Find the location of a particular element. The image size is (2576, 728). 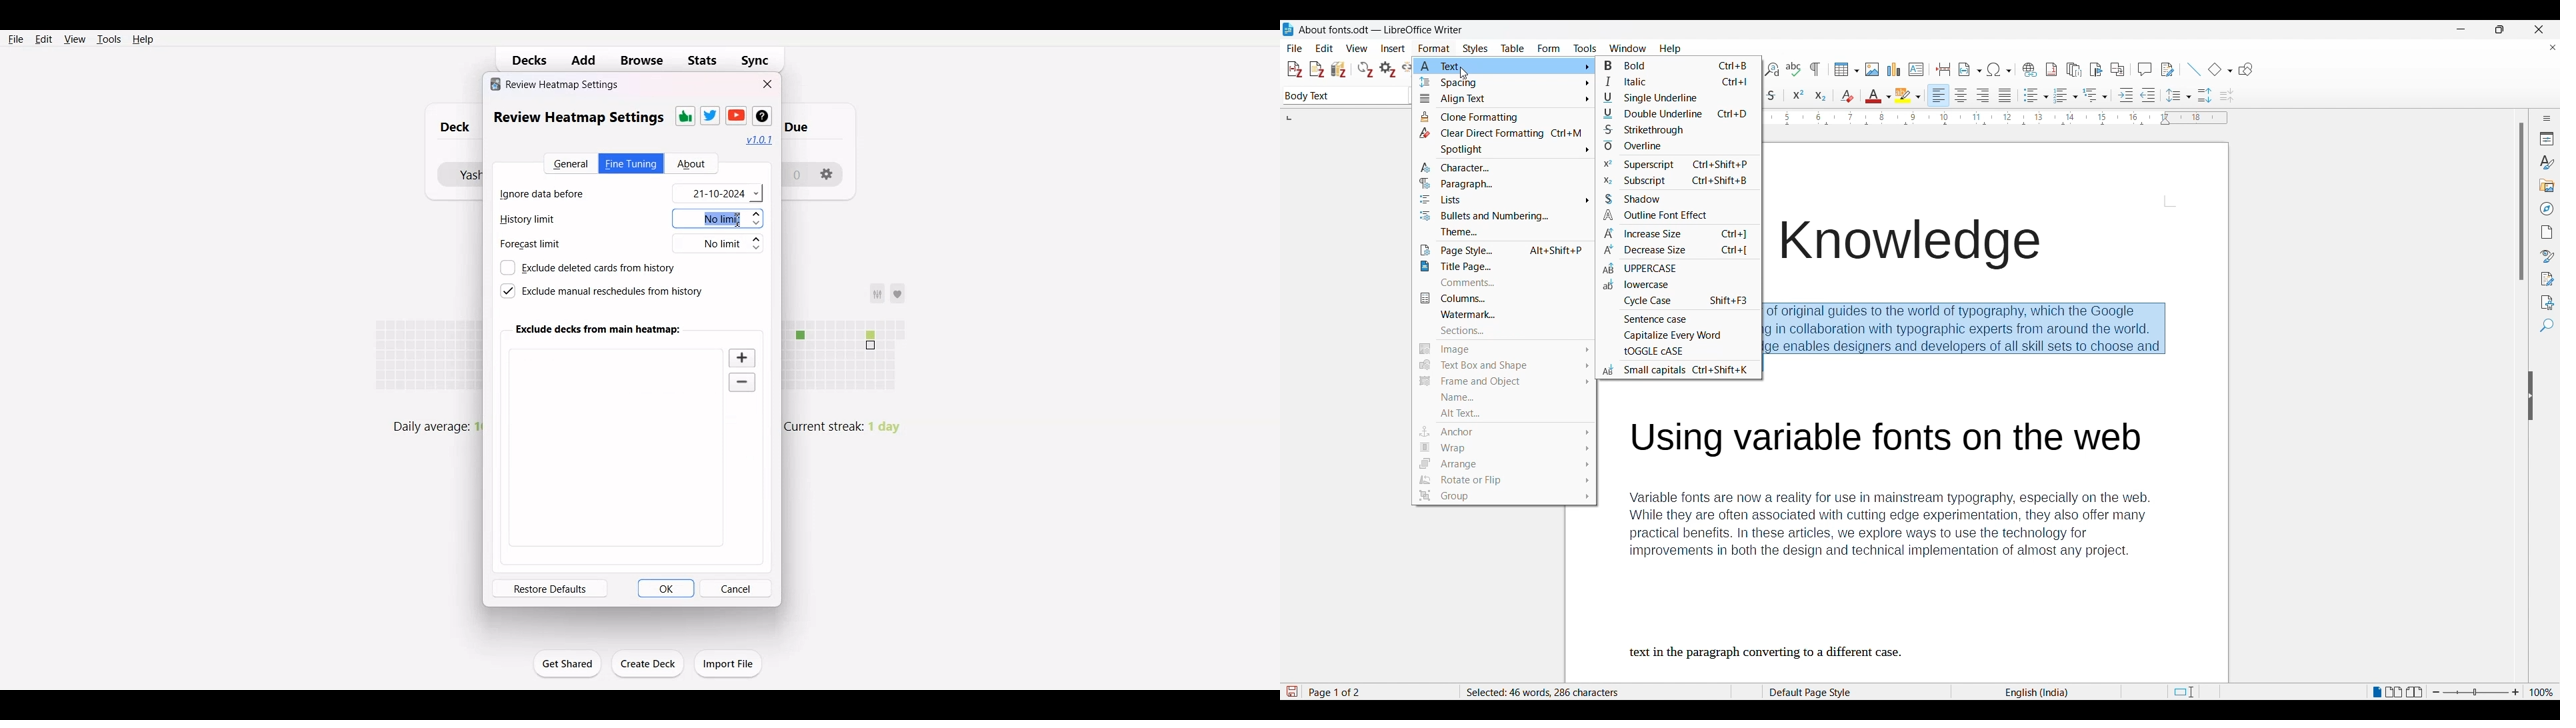

Find and replace is located at coordinates (1771, 69).